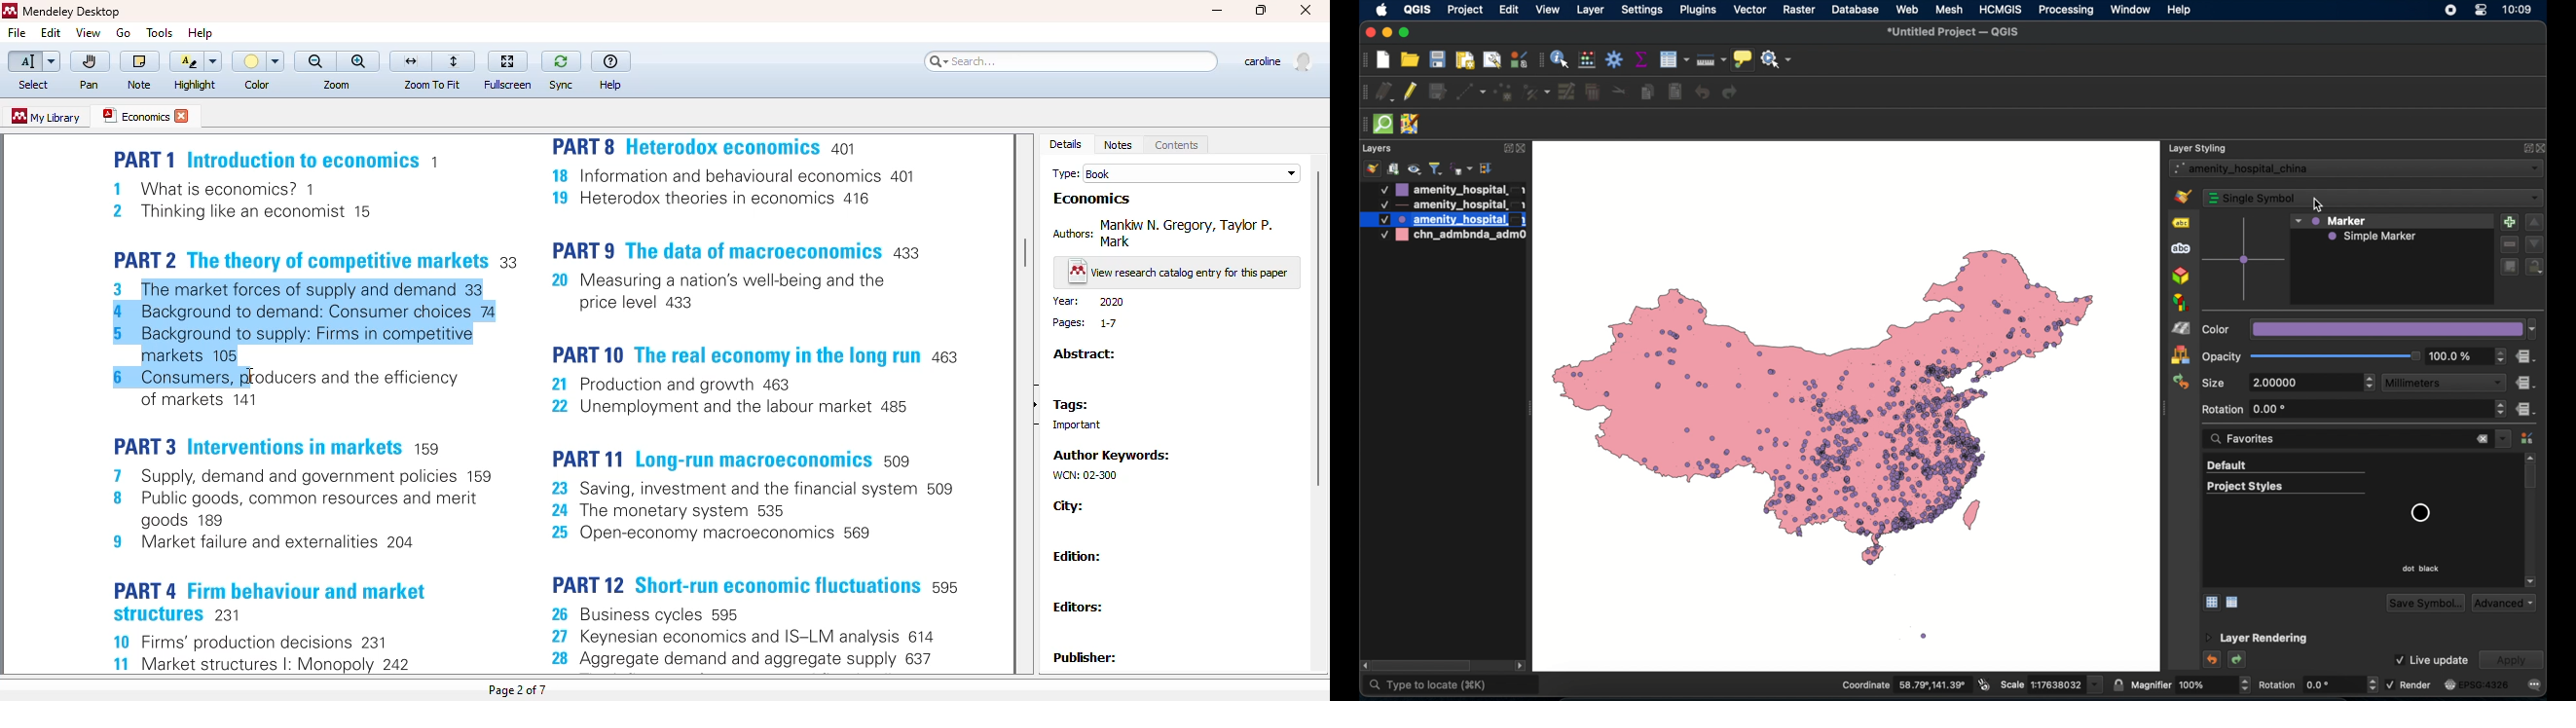  I want to click on processing, so click(2065, 10).